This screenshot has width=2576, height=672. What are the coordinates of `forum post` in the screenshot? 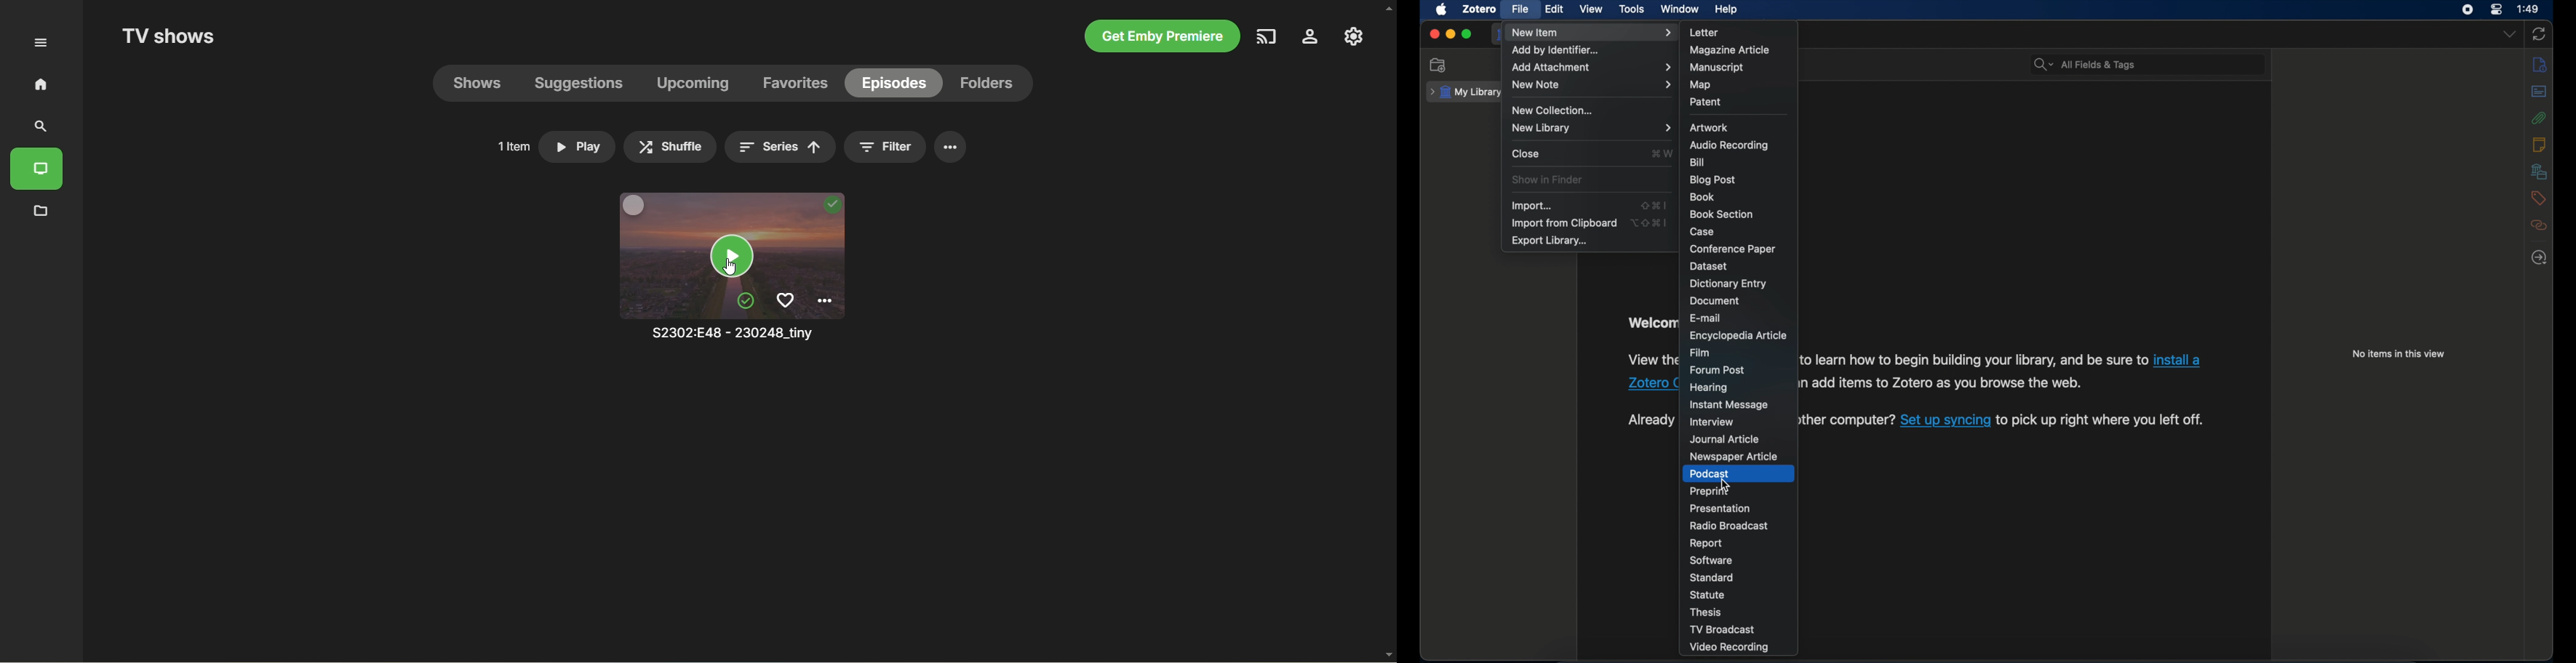 It's located at (1717, 370).